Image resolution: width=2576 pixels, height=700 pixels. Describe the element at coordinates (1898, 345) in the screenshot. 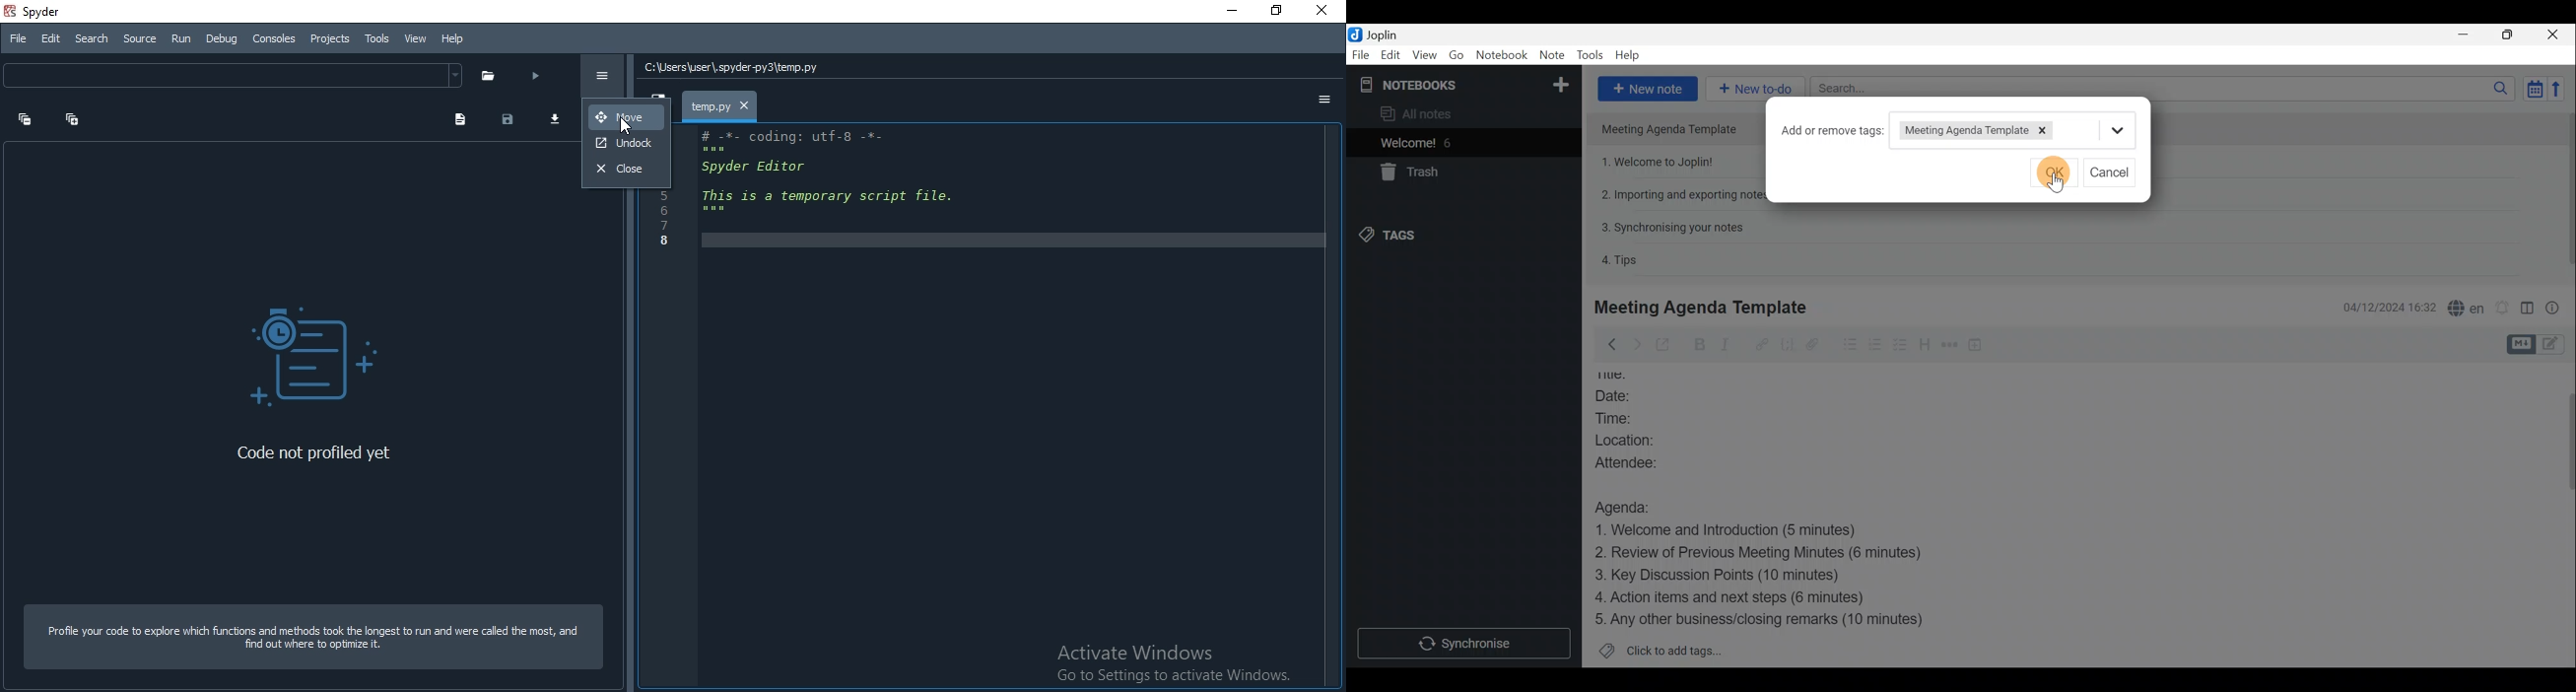

I see `Checkbox` at that location.